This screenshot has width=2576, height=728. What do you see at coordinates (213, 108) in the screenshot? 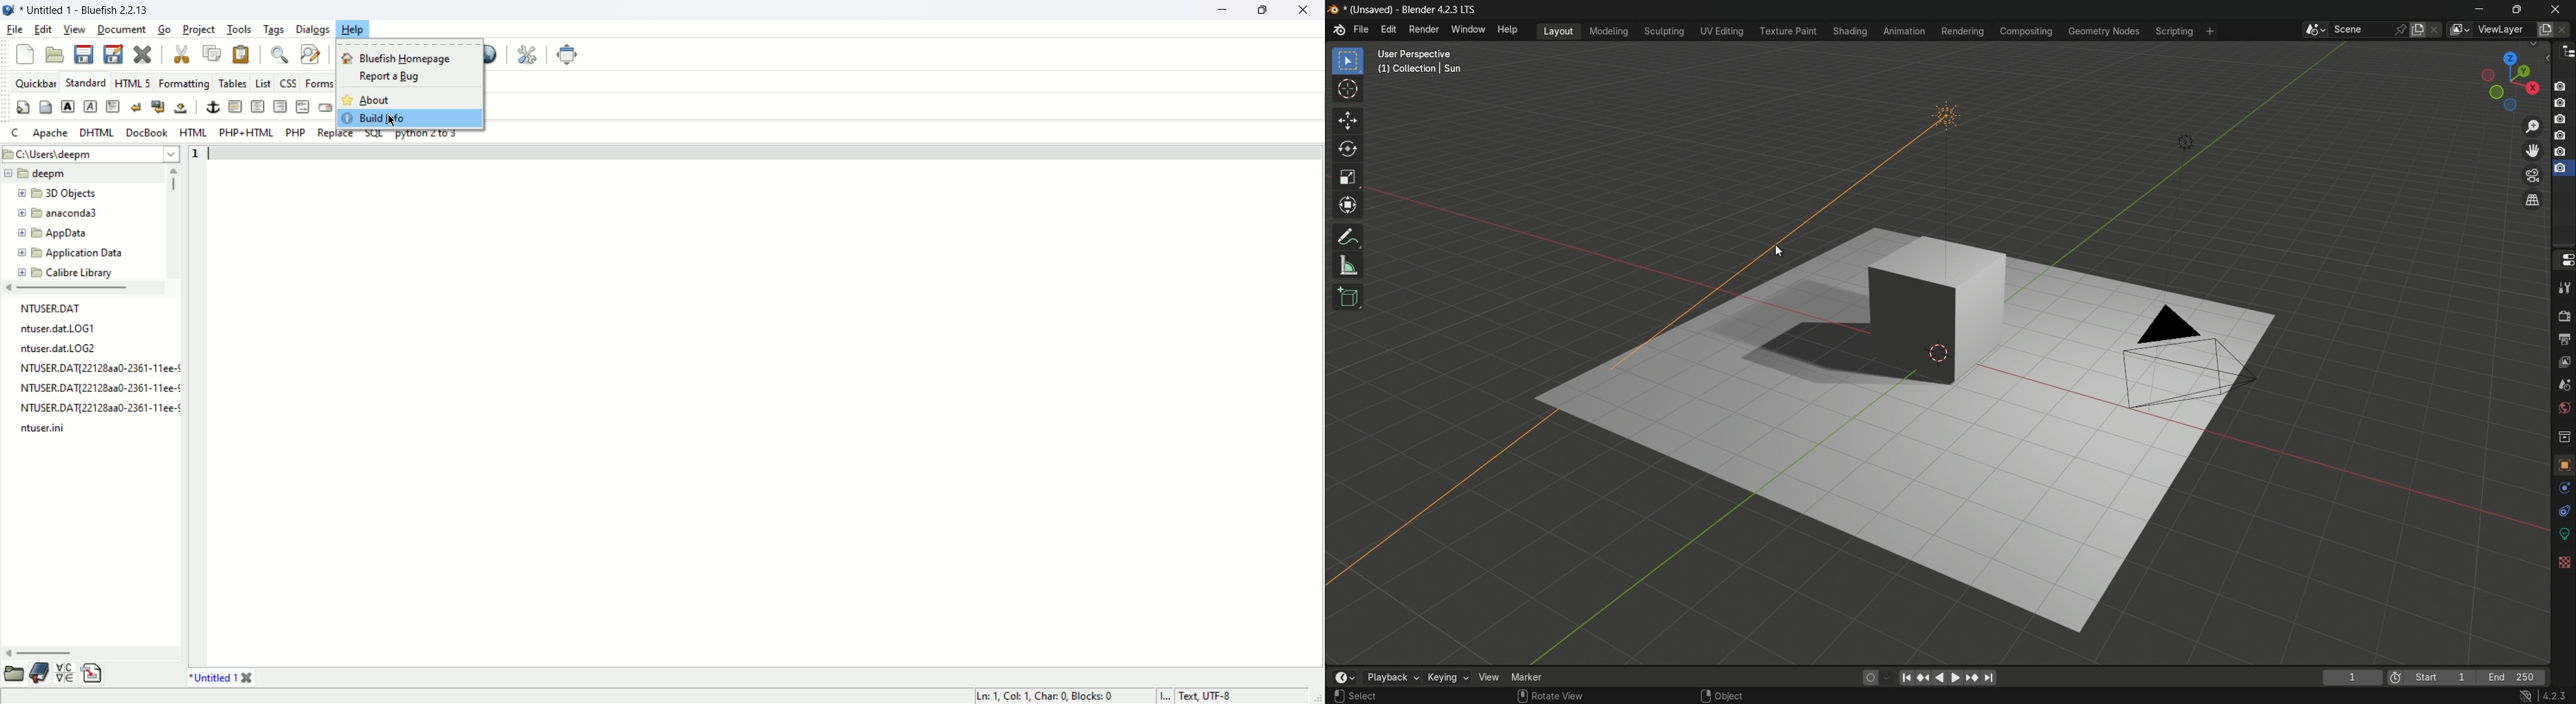
I see `anchor` at bounding box center [213, 108].